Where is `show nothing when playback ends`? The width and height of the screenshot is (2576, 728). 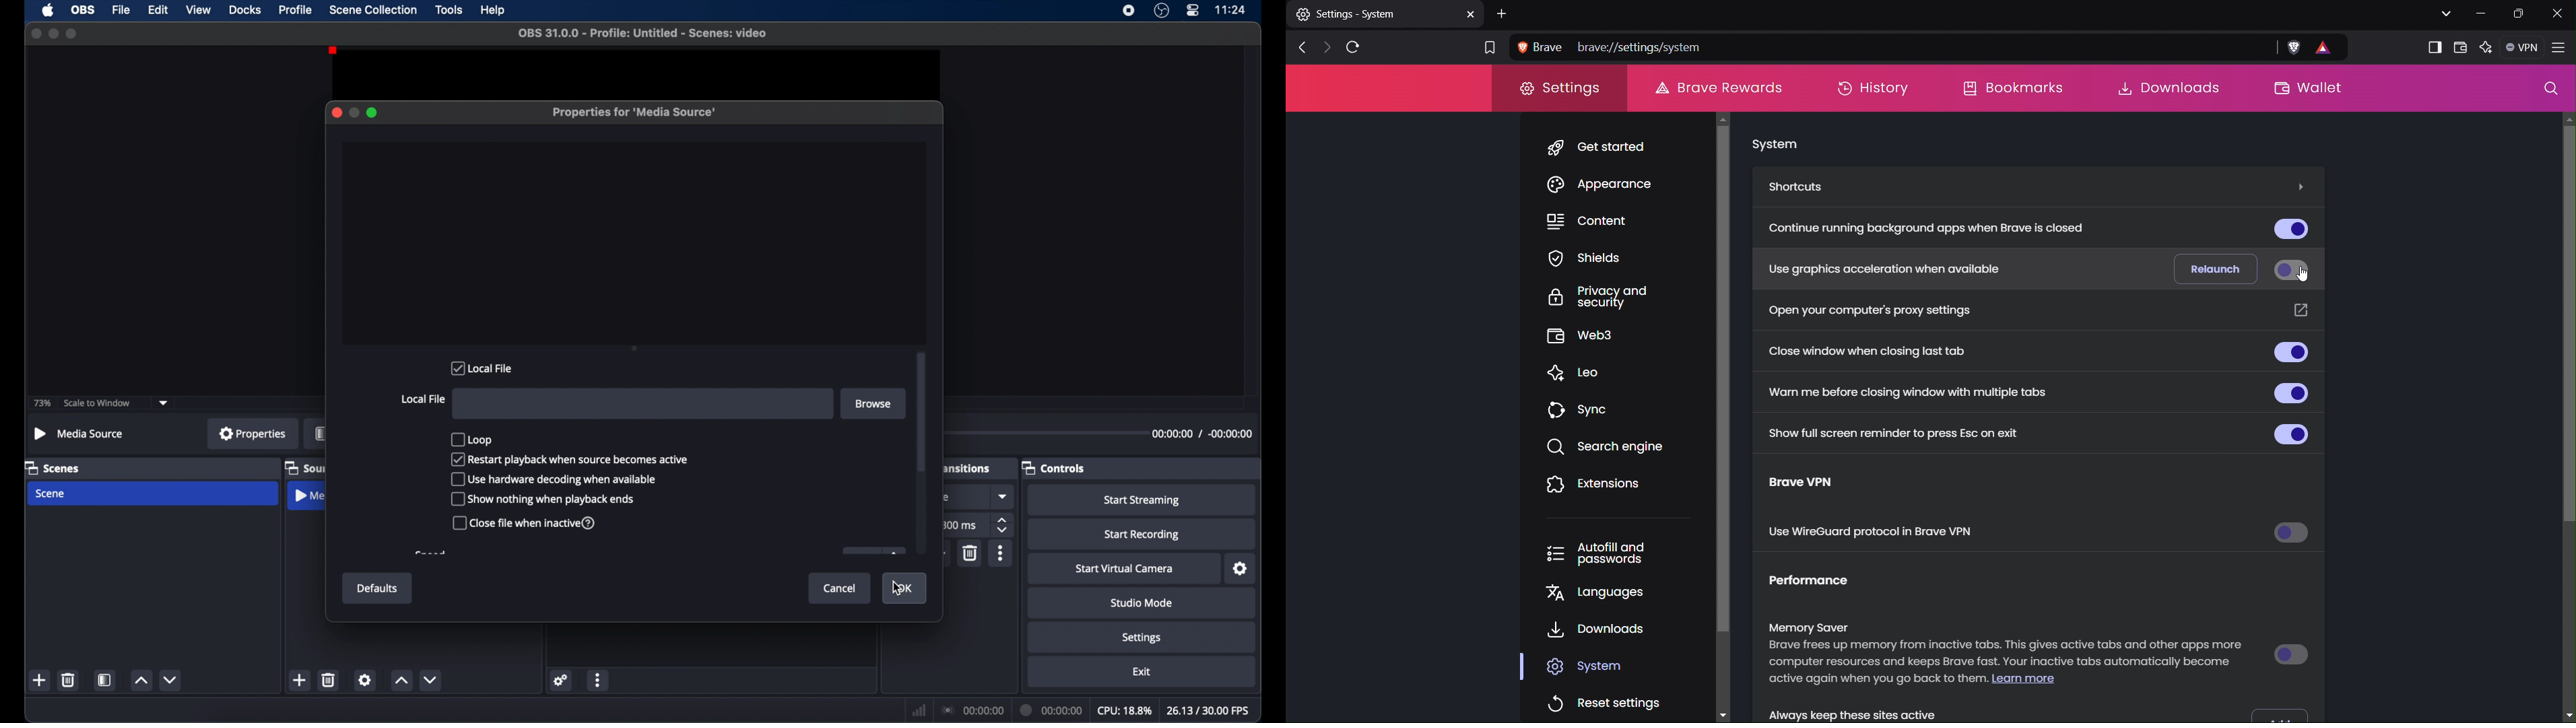
show nothing when playback ends is located at coordinates (543, 499).